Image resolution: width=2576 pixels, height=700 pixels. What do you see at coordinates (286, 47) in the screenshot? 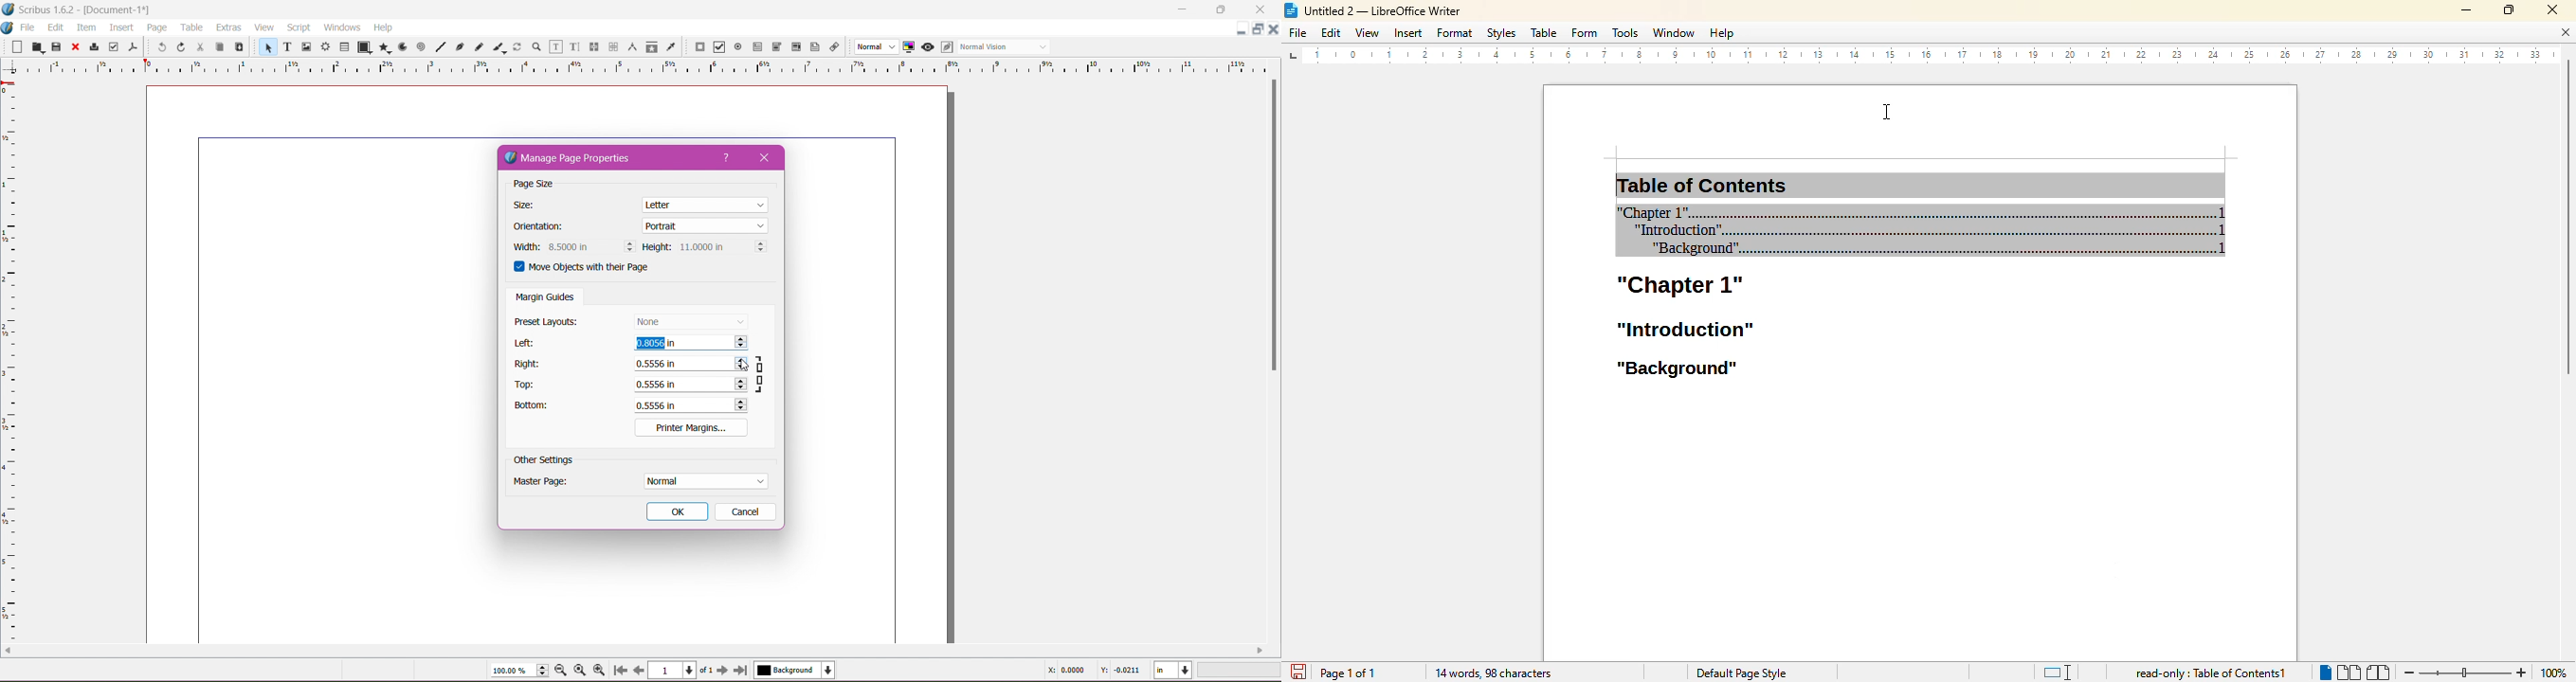
I see `Text Frame` at bounding box center [286, 47].